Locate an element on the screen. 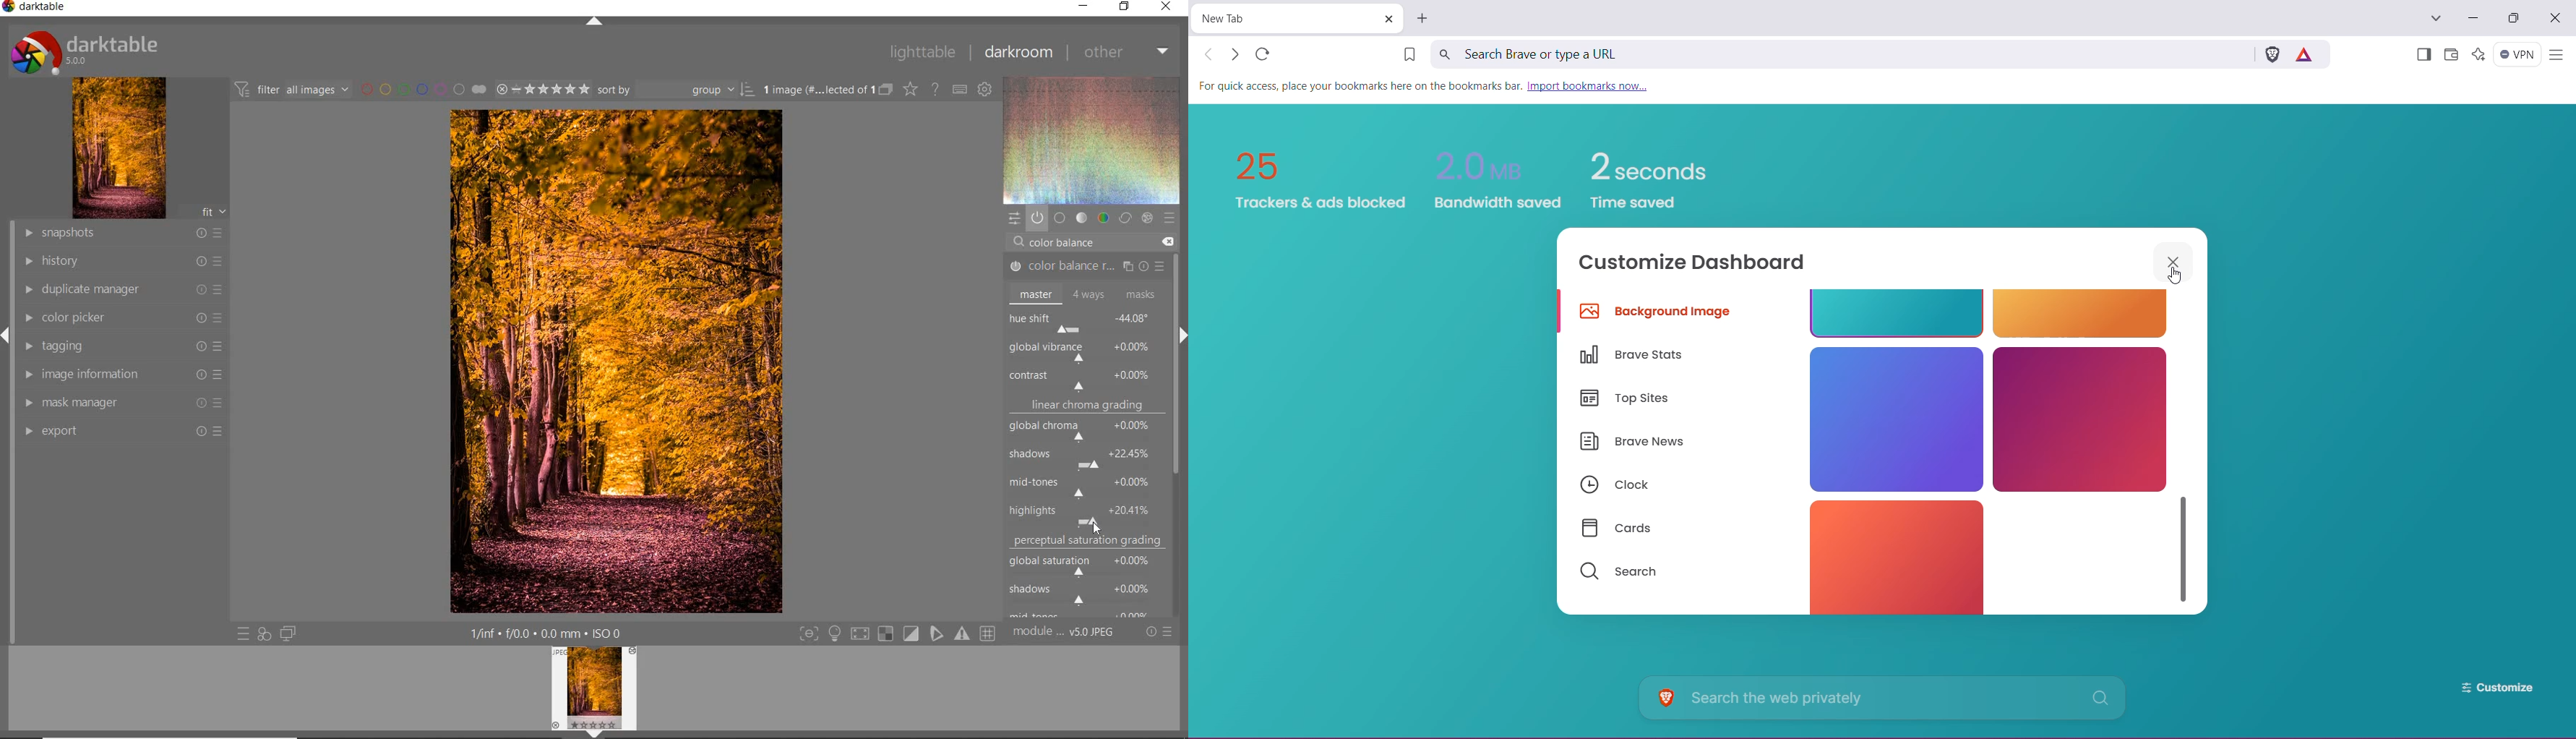 This screenshot has height=756, width=2576. quick access to preset is located at coordinates (243, 632).